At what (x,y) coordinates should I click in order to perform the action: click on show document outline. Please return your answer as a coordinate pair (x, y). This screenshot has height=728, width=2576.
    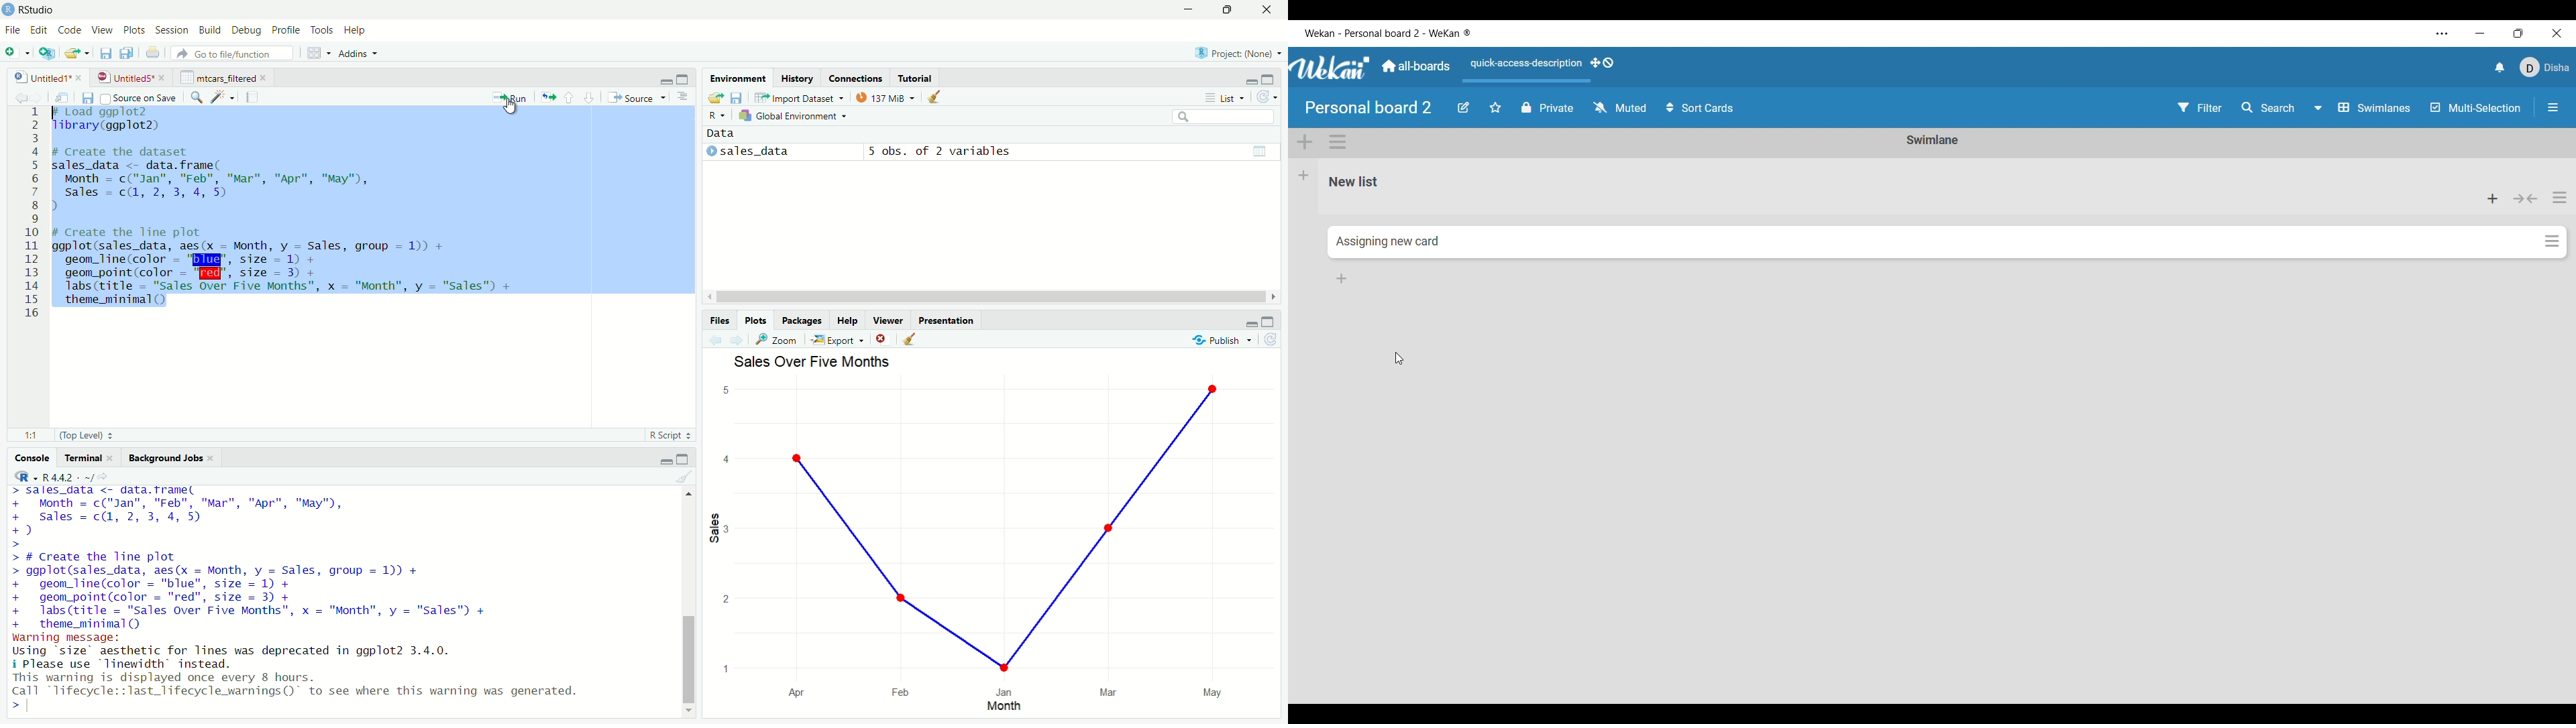
    Looking at the image, I should click on (683, 98).